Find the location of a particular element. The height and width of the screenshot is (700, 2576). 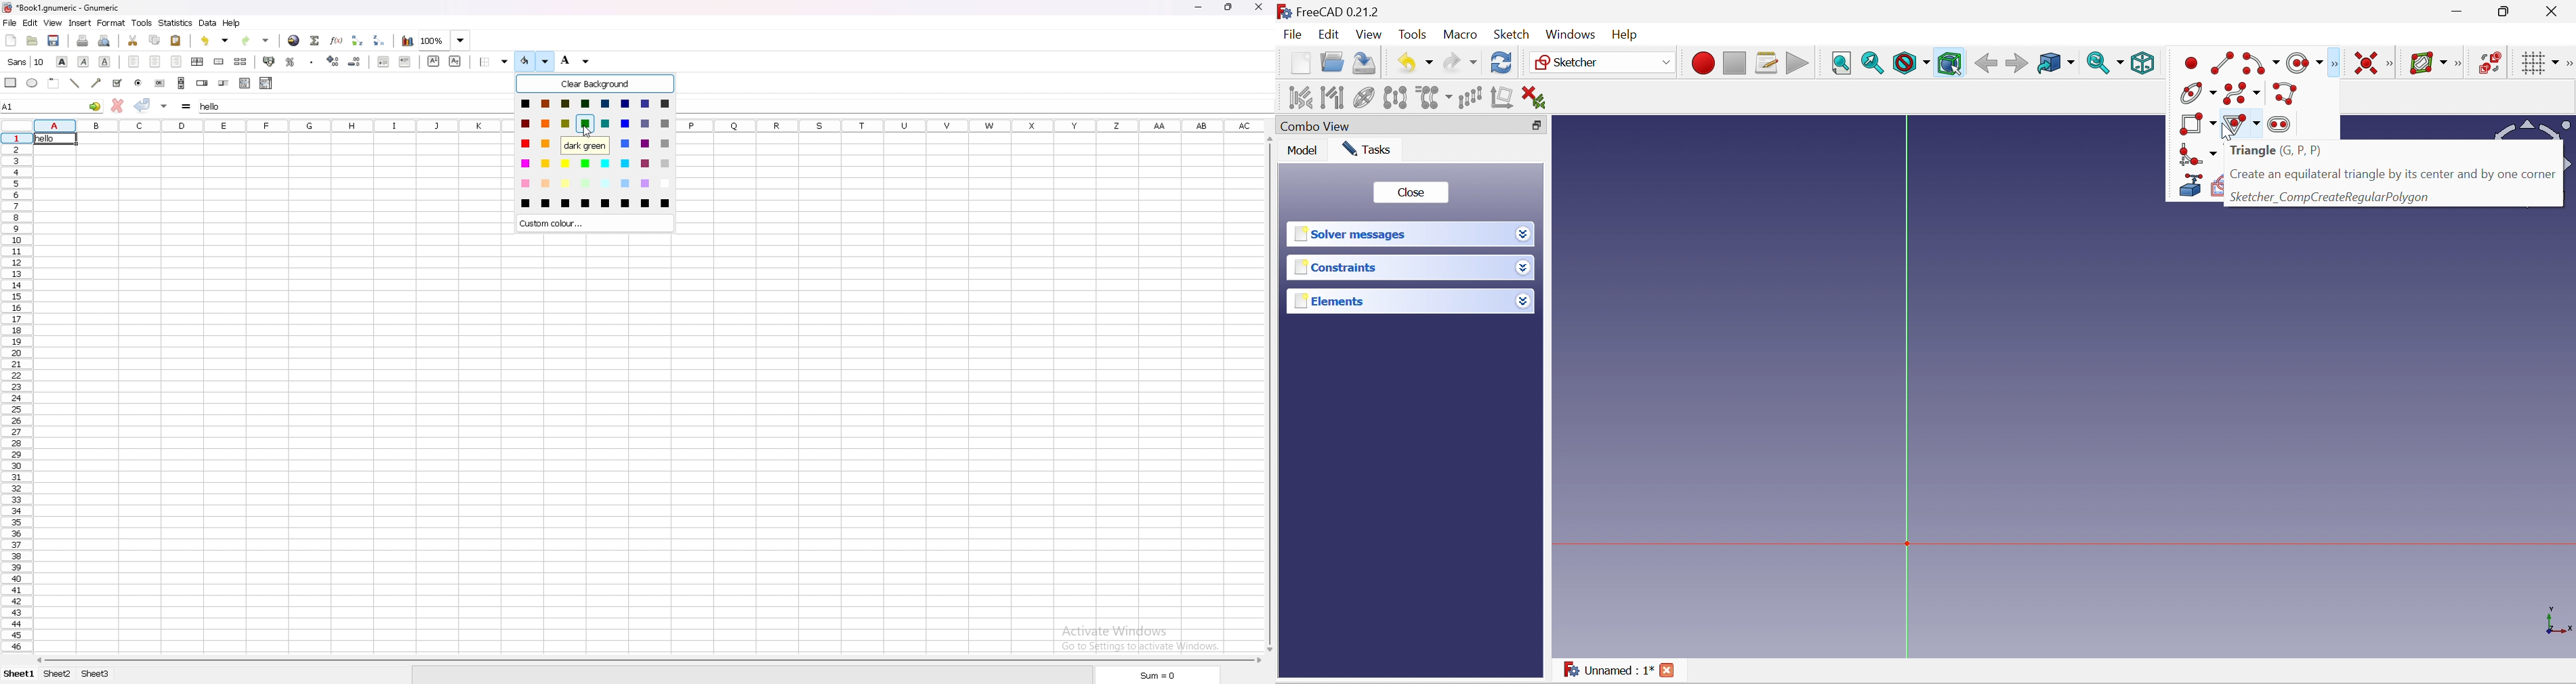

edit is located at coordinates (31, 23).